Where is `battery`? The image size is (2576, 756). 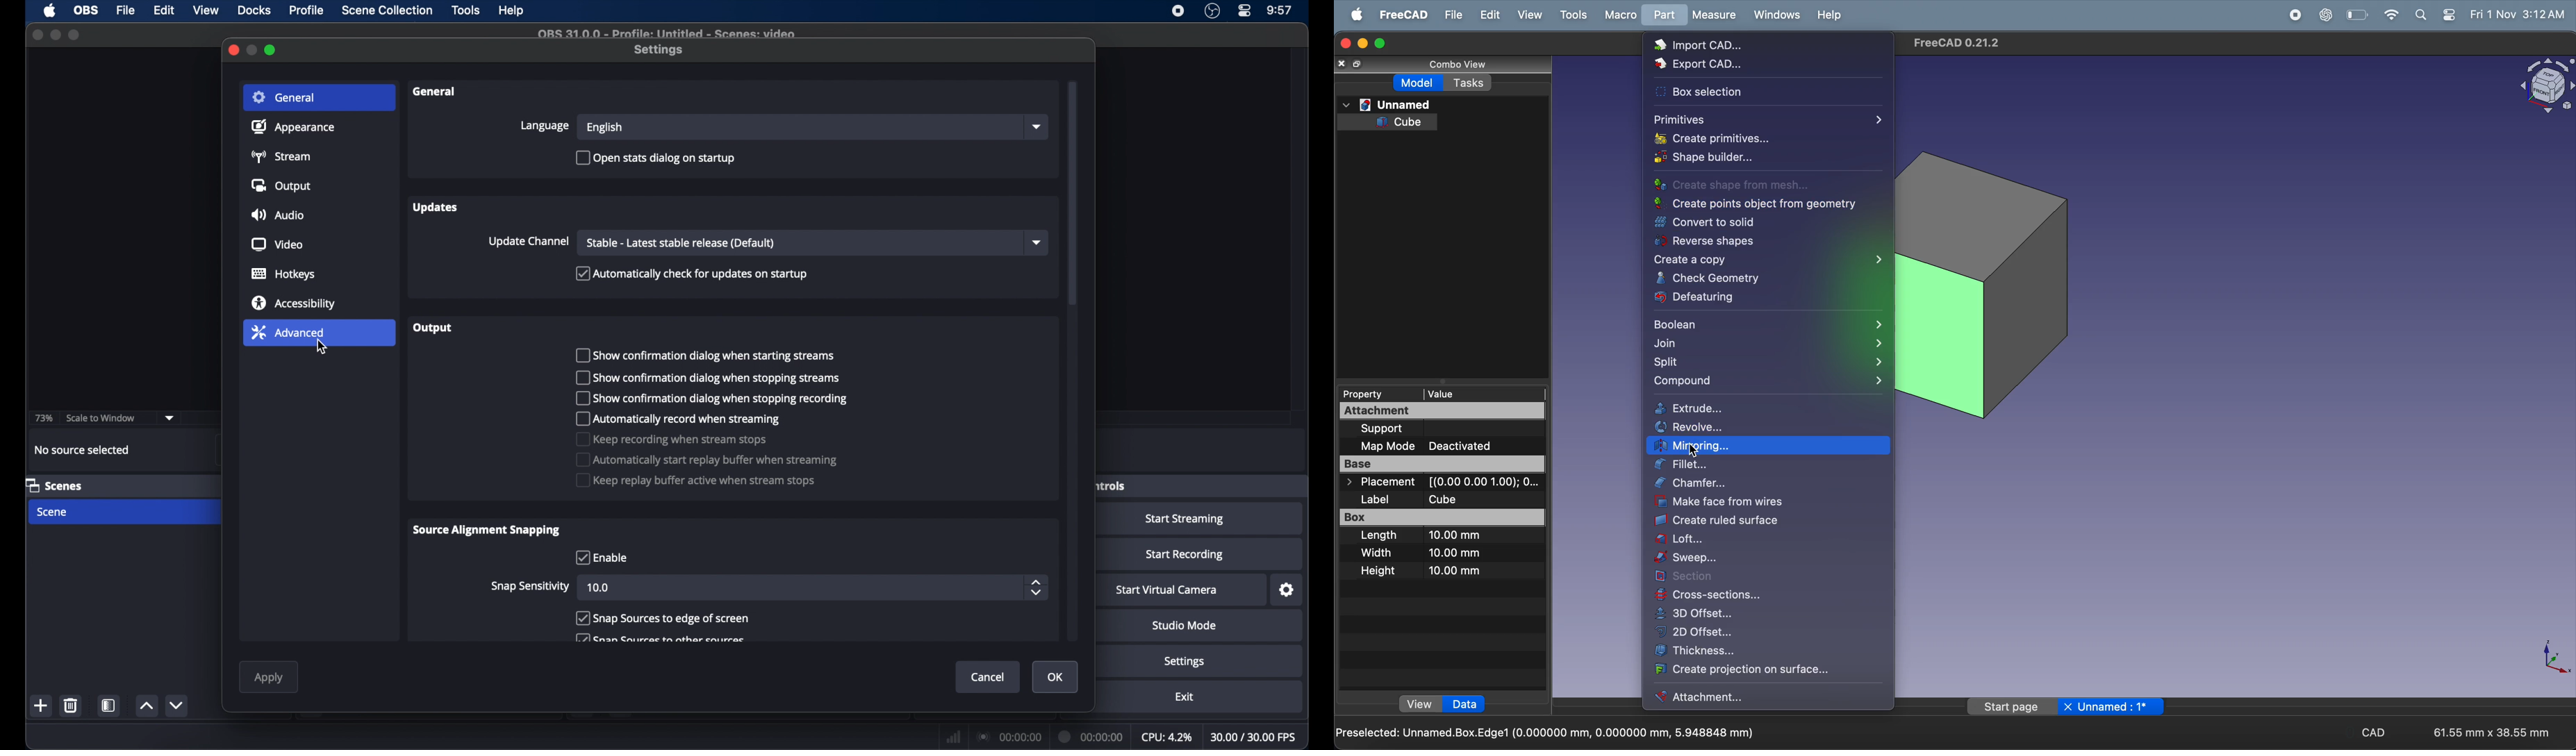
battery is located at coordinates (2358, 15).